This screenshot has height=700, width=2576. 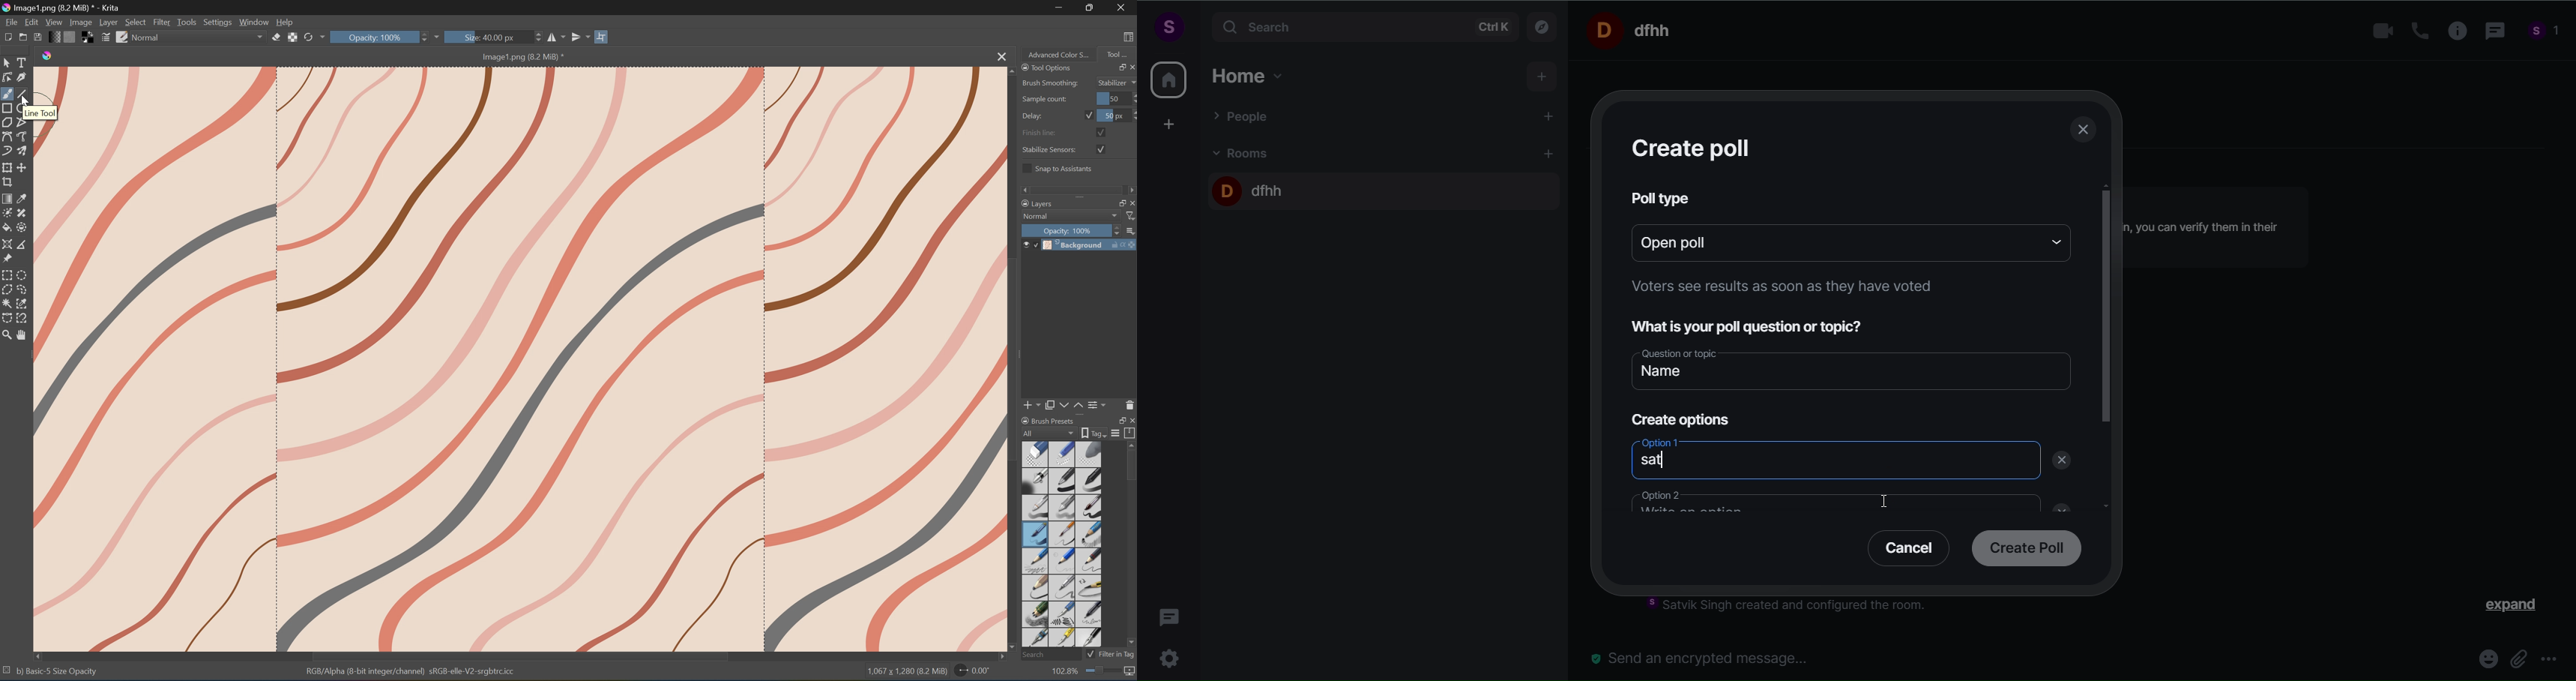 I want to click on create options, so click(x=1678, y=416).